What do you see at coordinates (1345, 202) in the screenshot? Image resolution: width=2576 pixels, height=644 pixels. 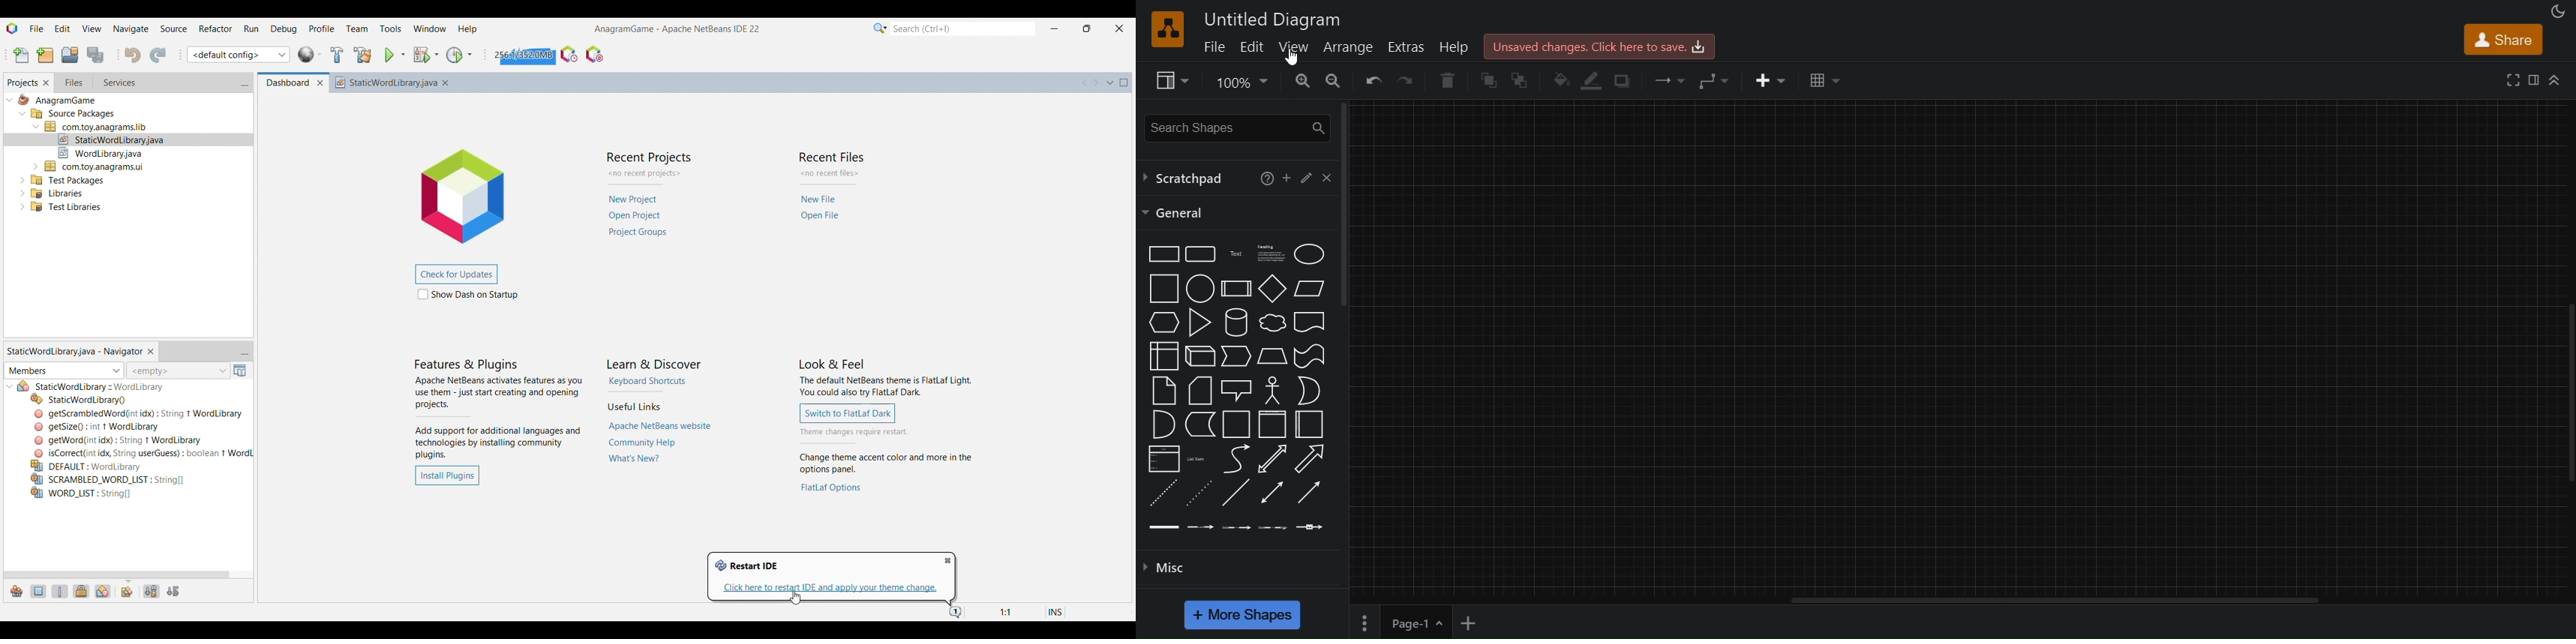 I see `vertical scroll bar` at bounding box center [1345, 202].